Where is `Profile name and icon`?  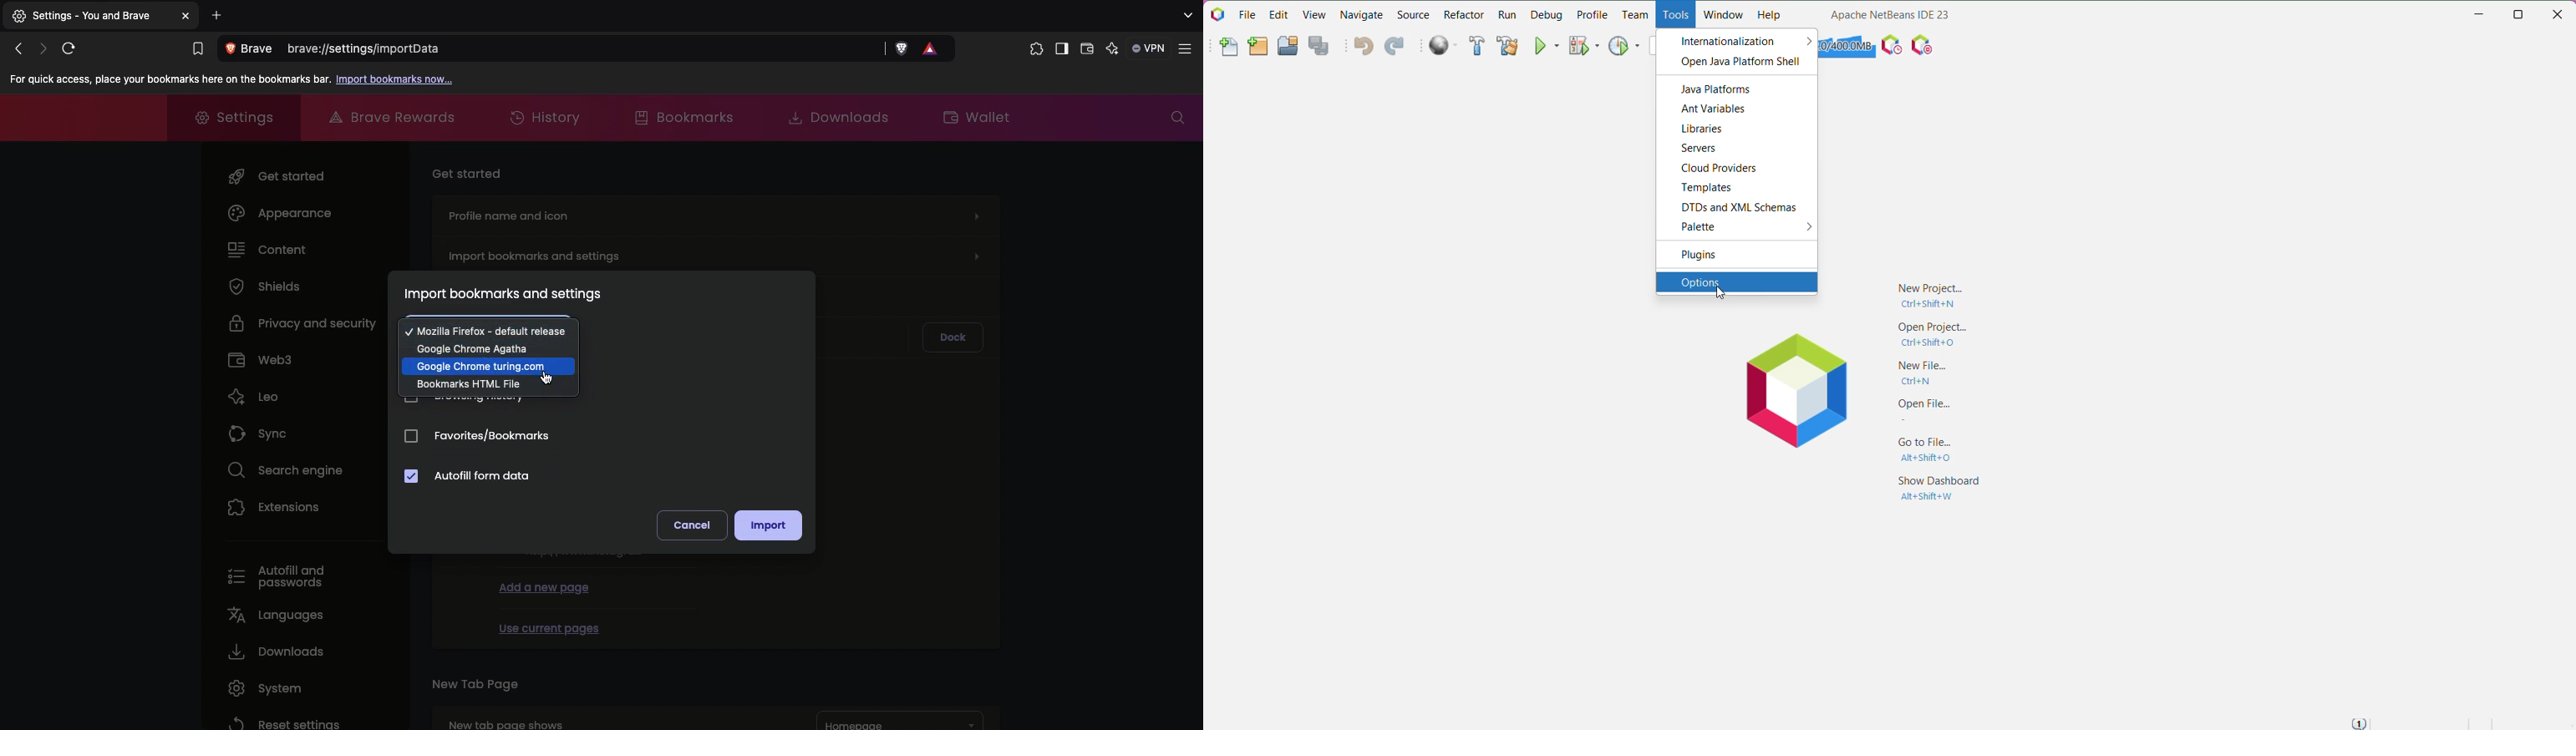
Profile name and icon is located at coordinates (714, 213).